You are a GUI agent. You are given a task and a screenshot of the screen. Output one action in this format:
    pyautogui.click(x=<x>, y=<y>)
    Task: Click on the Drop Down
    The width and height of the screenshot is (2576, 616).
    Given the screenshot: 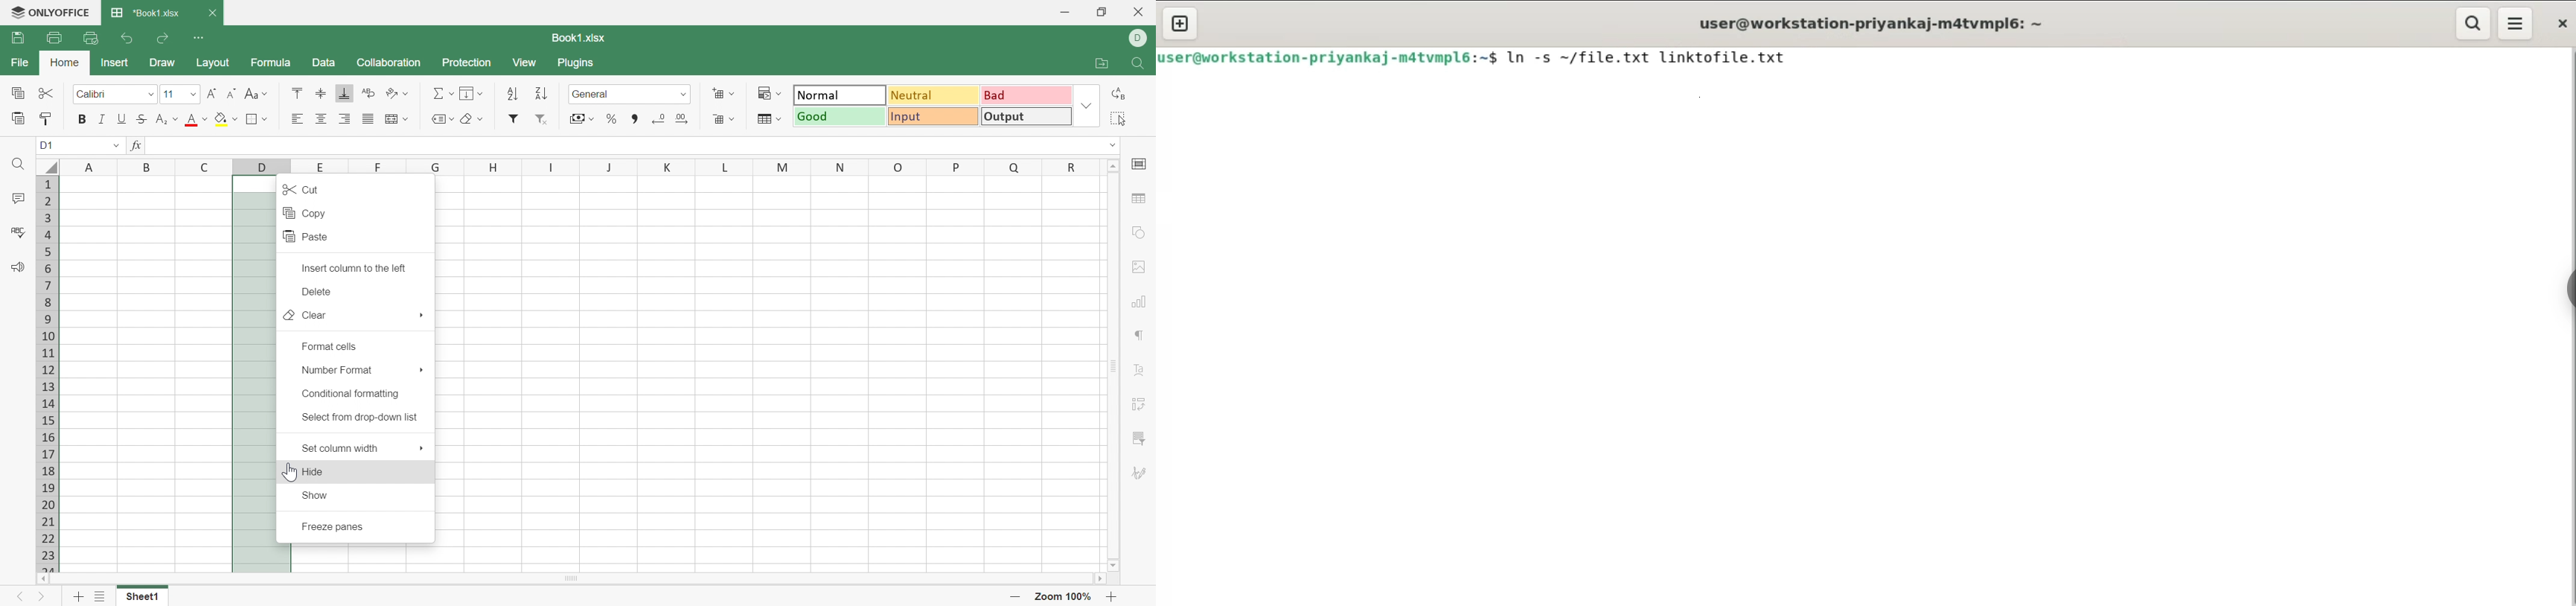 What is the action you would take?
    pyautogui.click(x=408, y=95)
    